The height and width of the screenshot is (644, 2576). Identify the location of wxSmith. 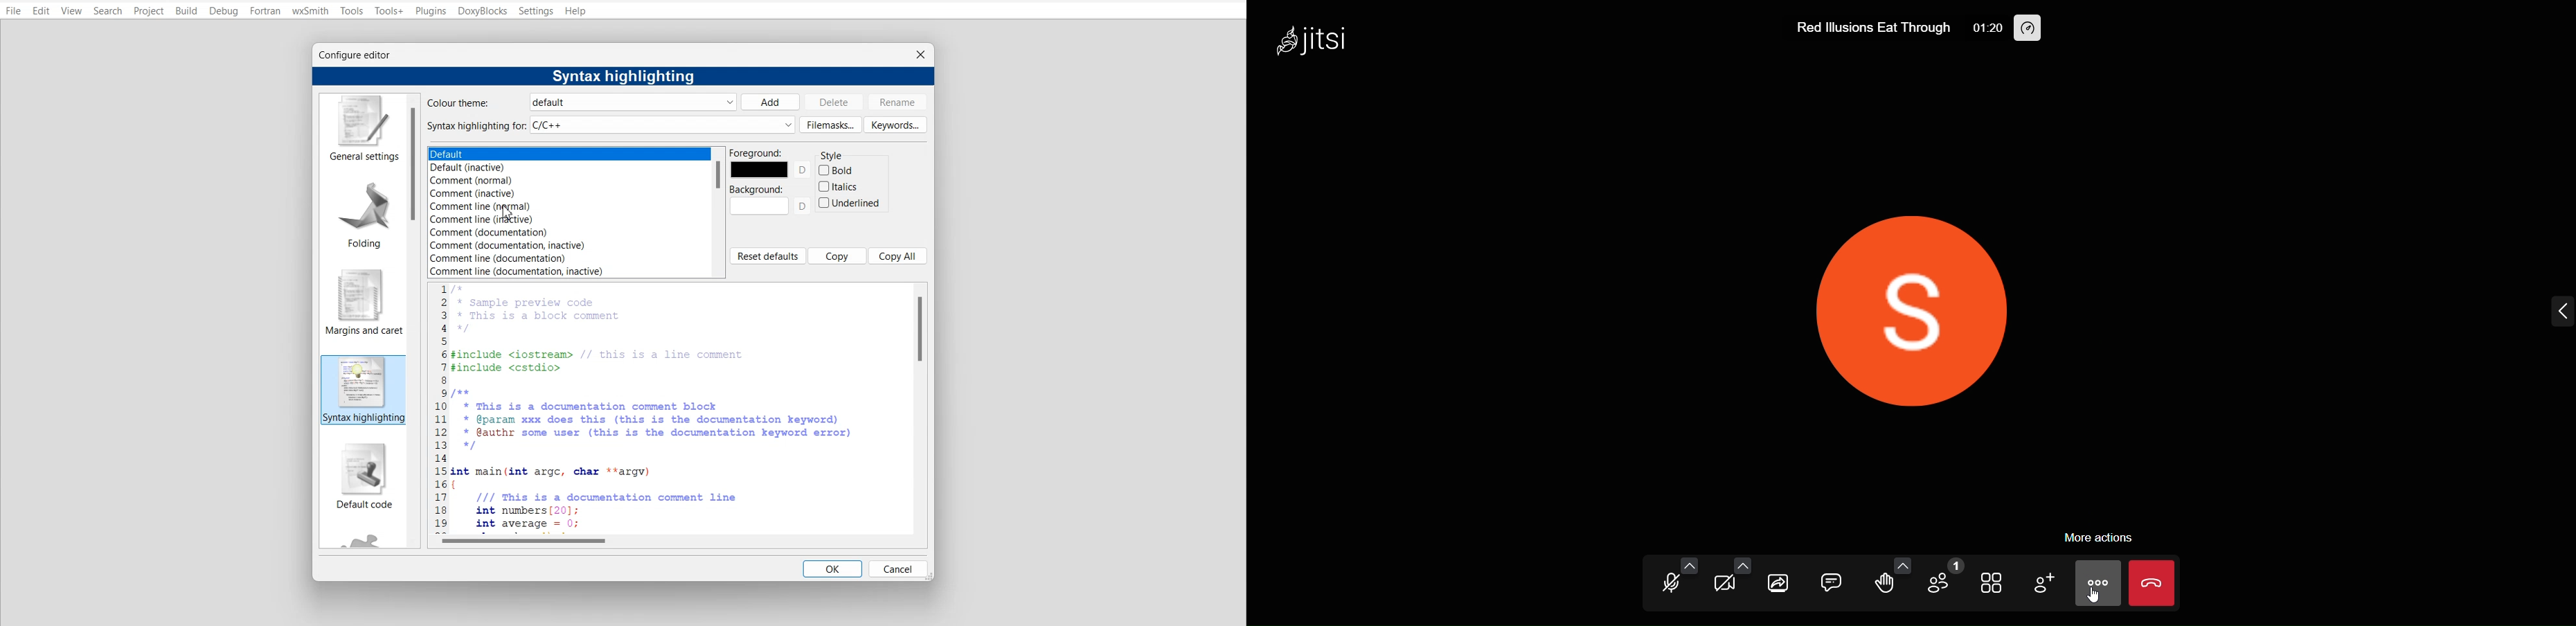
(310, 10).